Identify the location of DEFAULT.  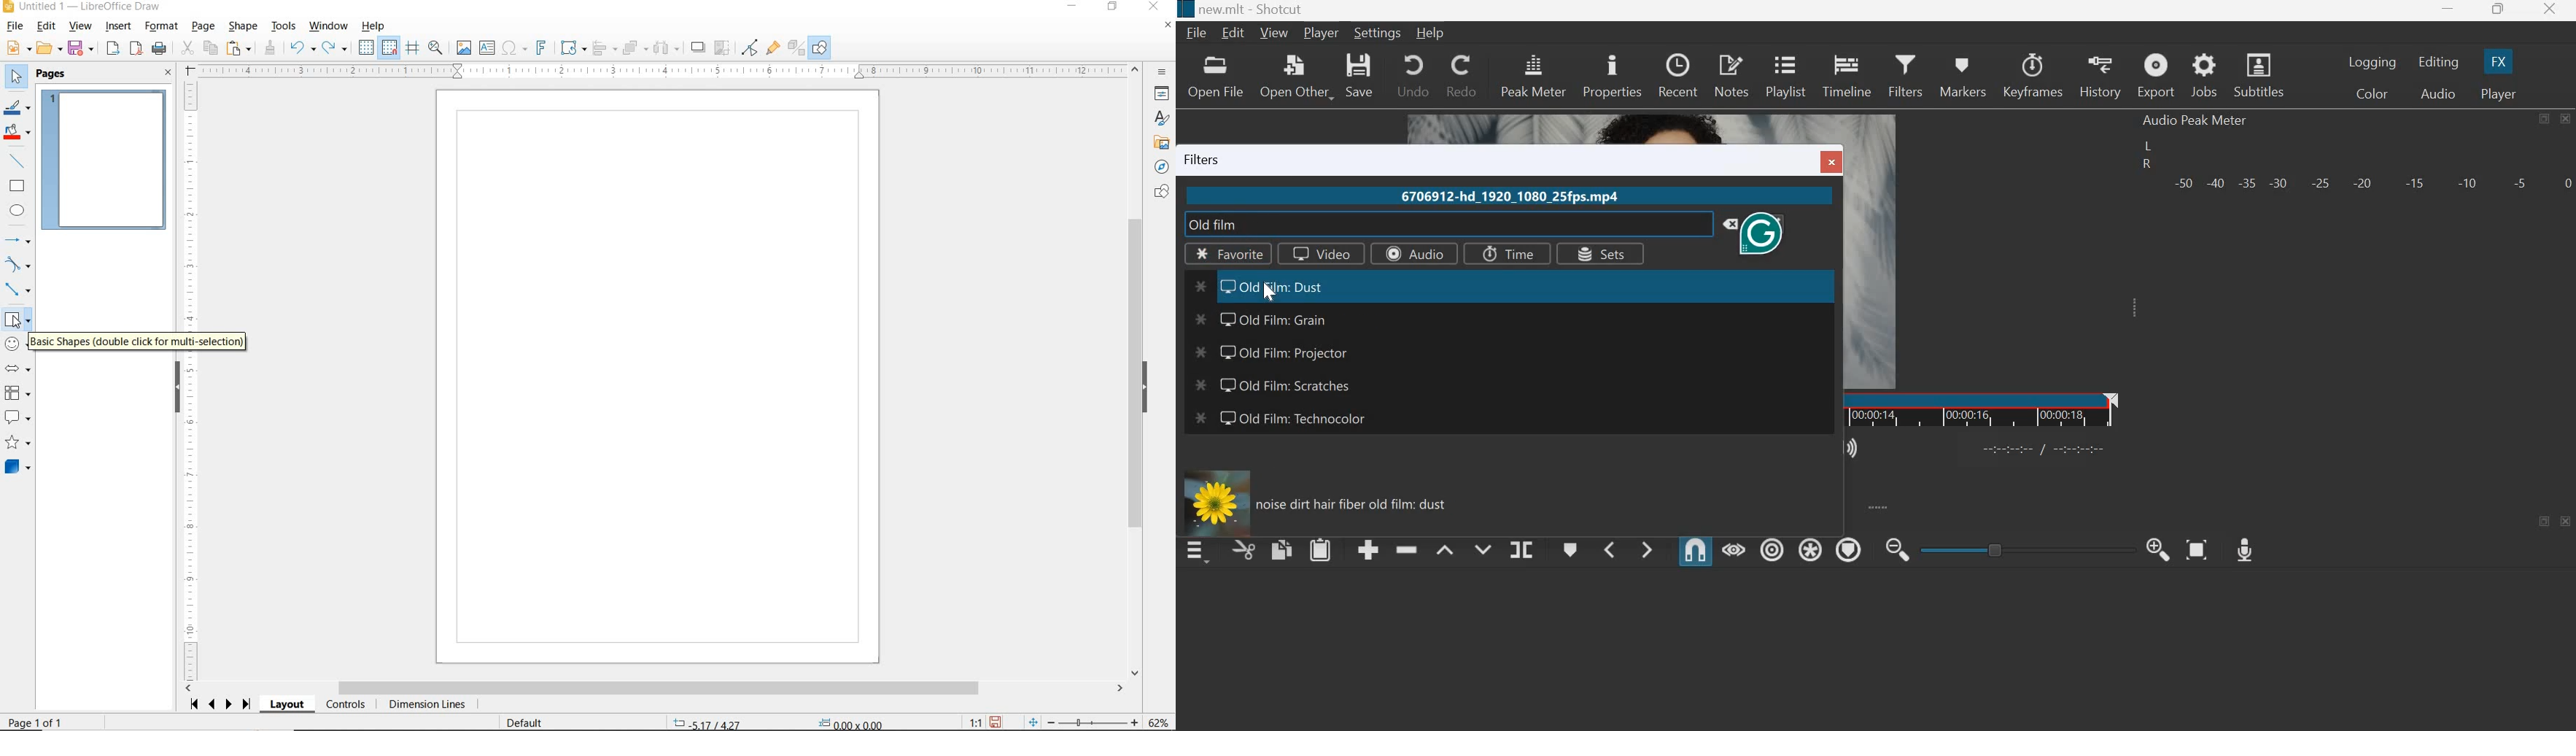
(529, 719).